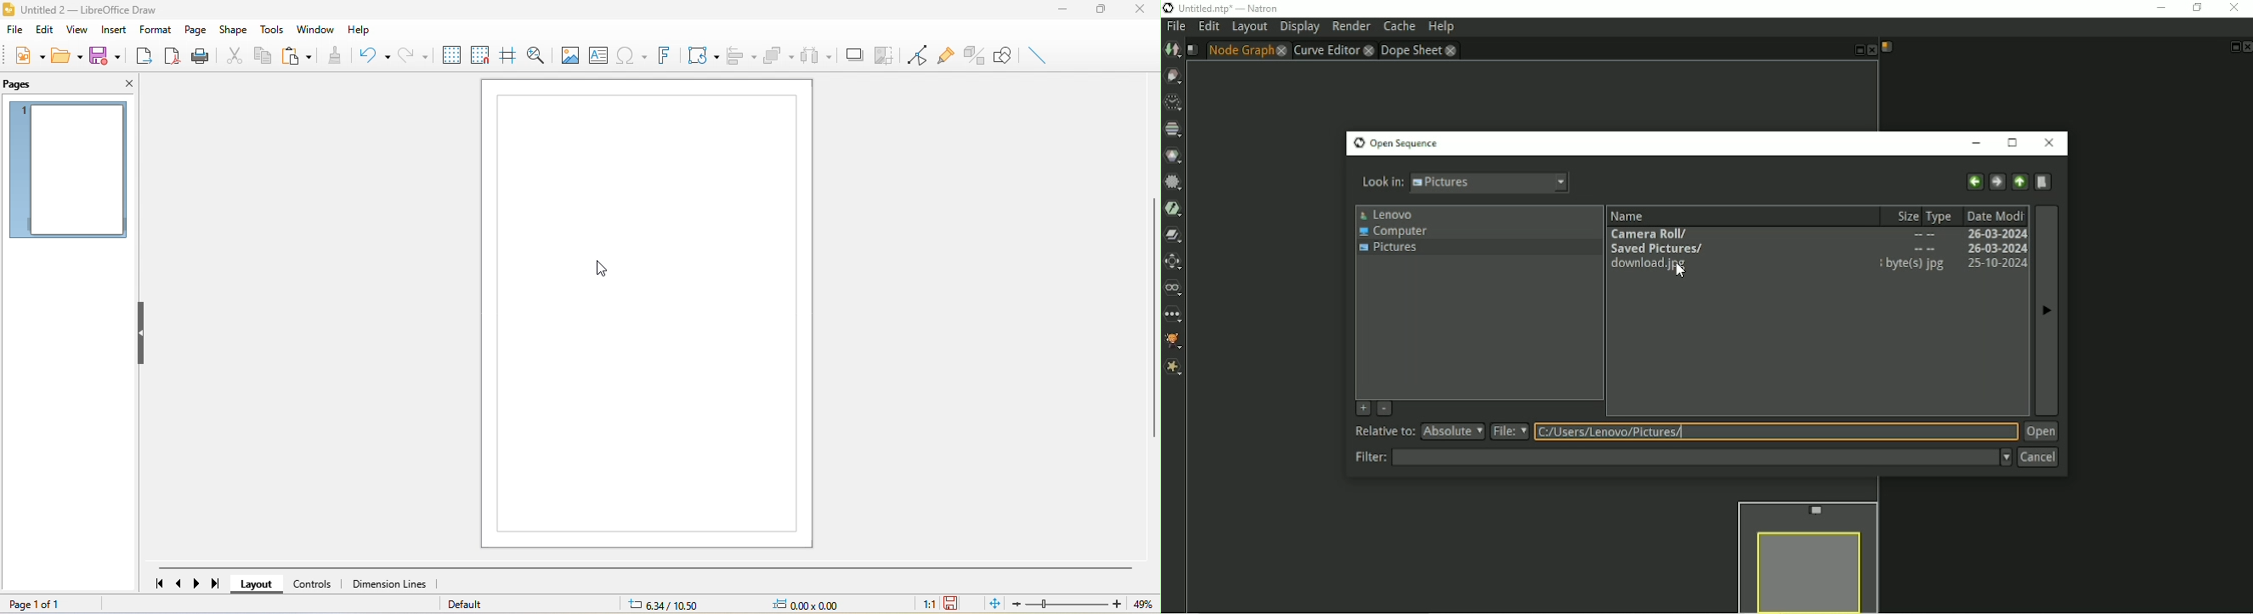  What do you see at coordinates (38, 85) in the screenshot?
I see `pages` at bounding box center [38, 85].